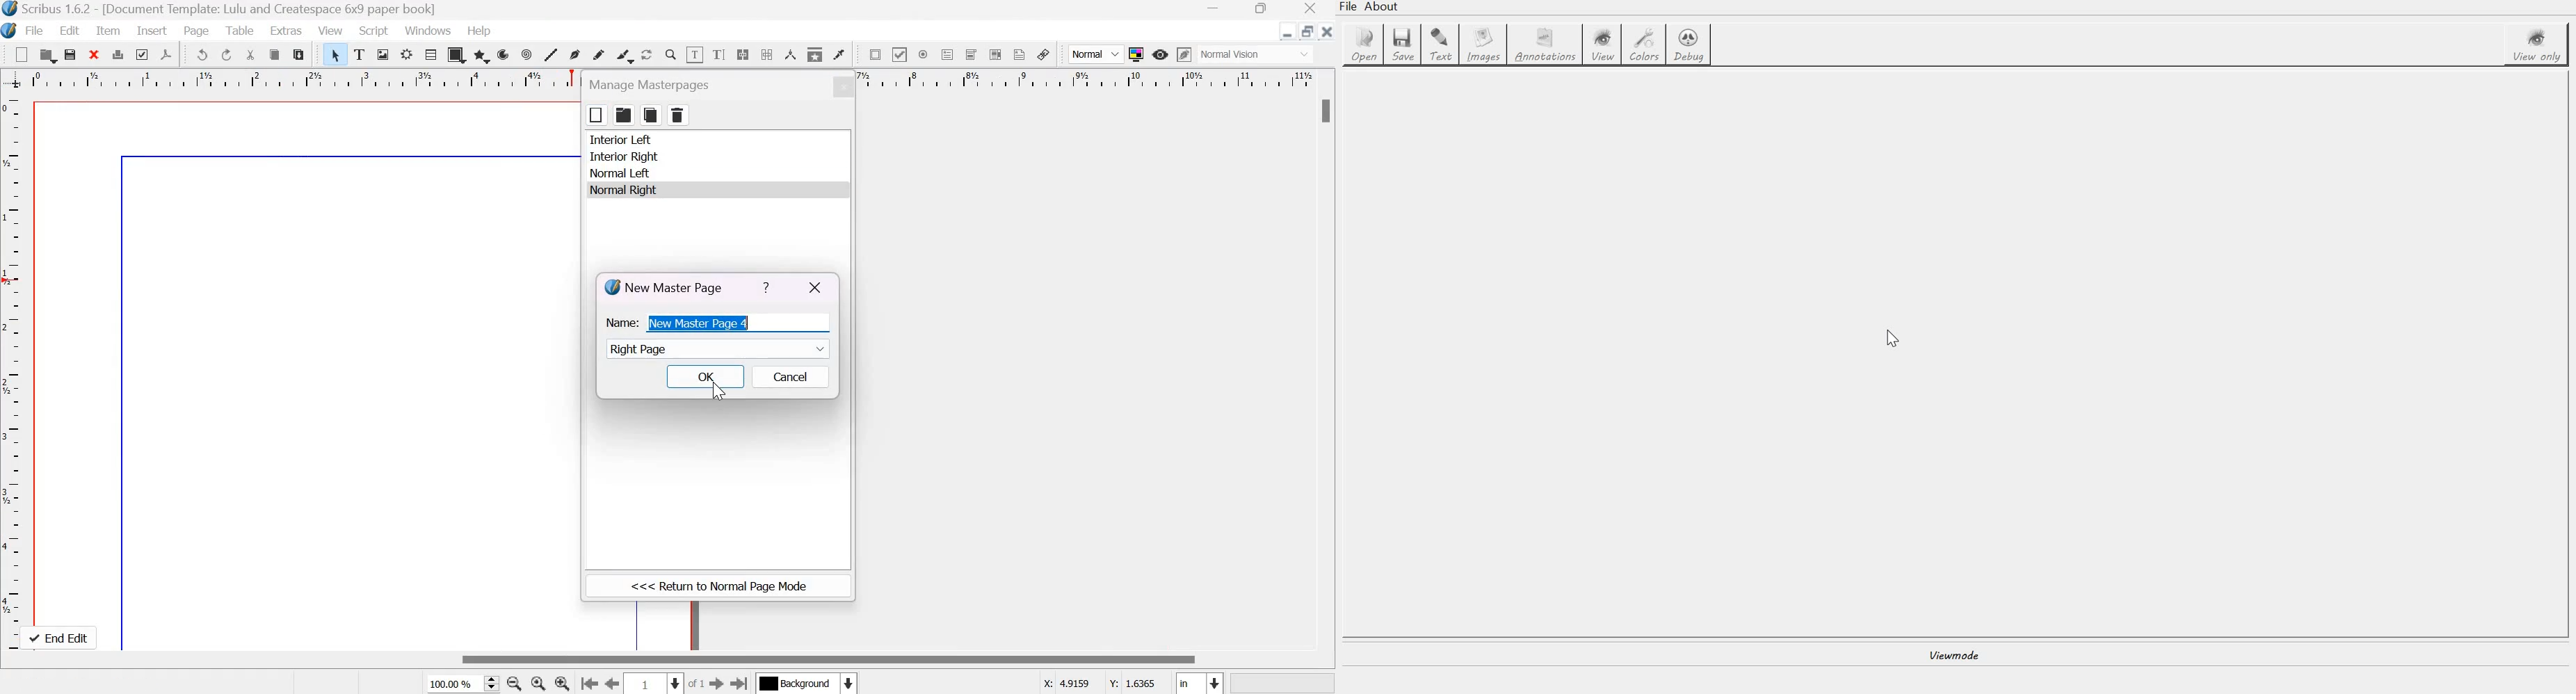 The height and width of the screenshot is (700, 2576). Describe the element at coordinates (1086, 80) in the screenshot. I see `horizontal scale` at that location.